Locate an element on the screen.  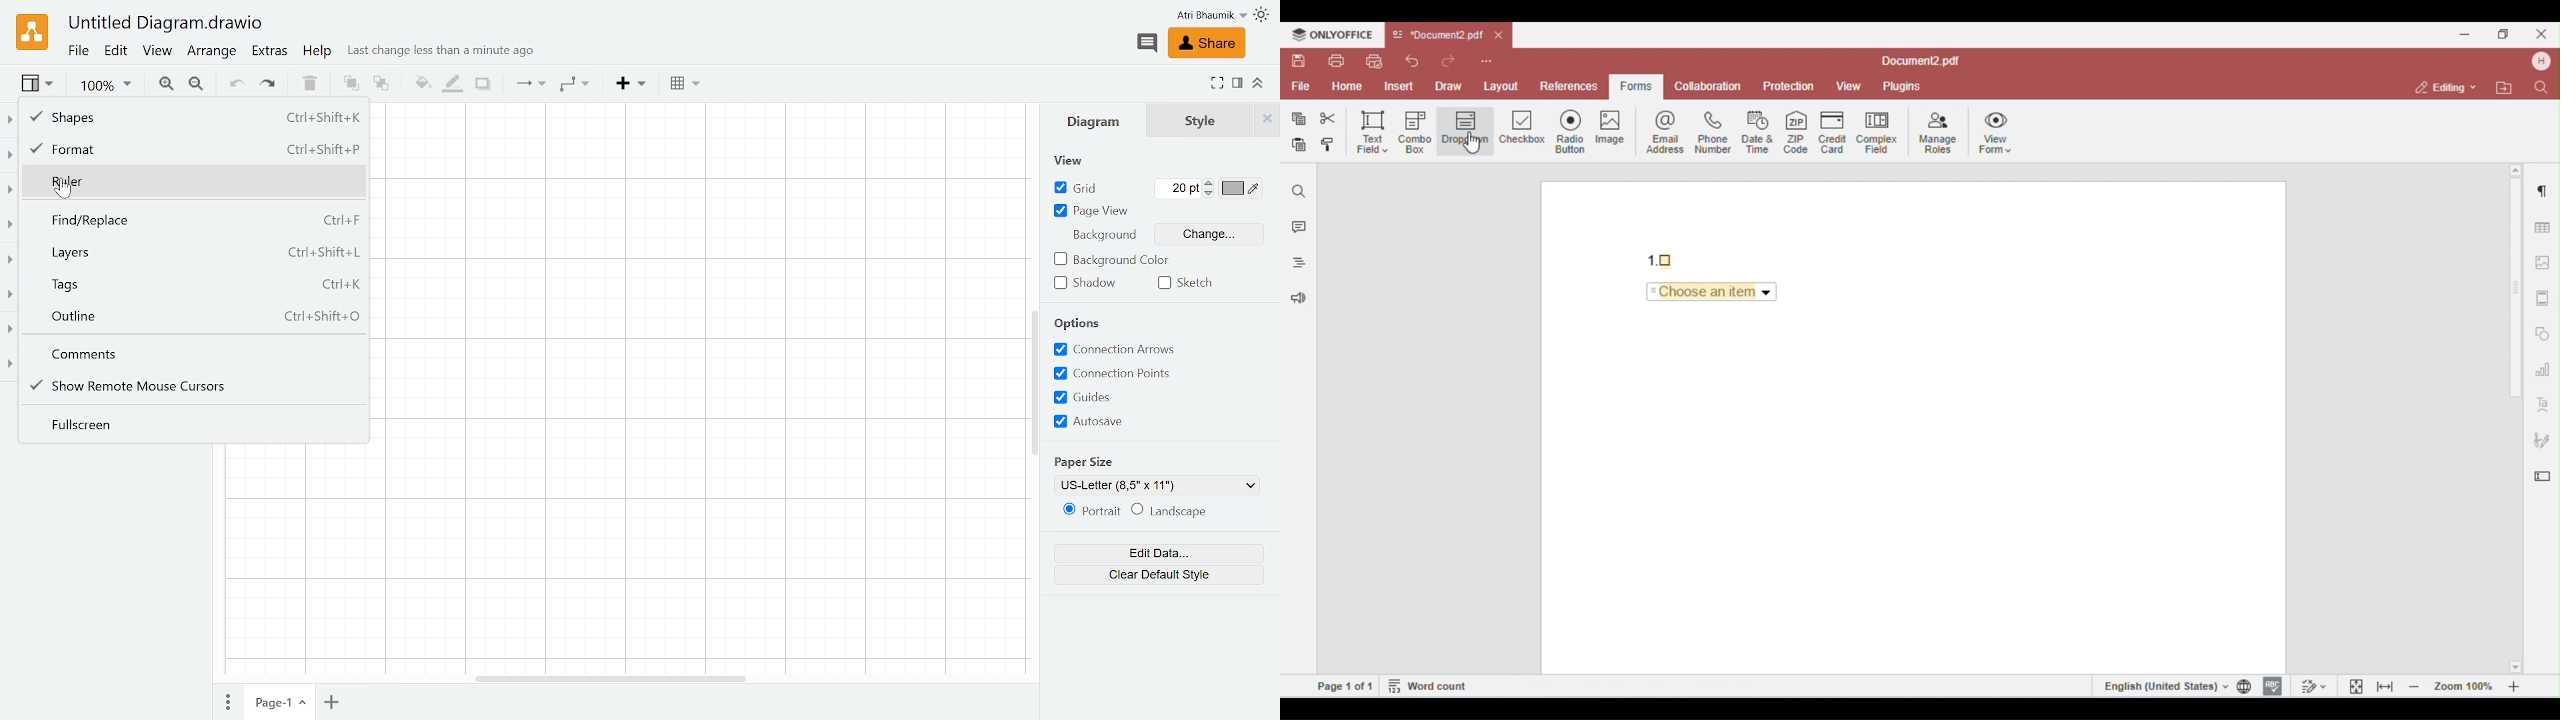
Sketch is located at coordinates (1183, 282).